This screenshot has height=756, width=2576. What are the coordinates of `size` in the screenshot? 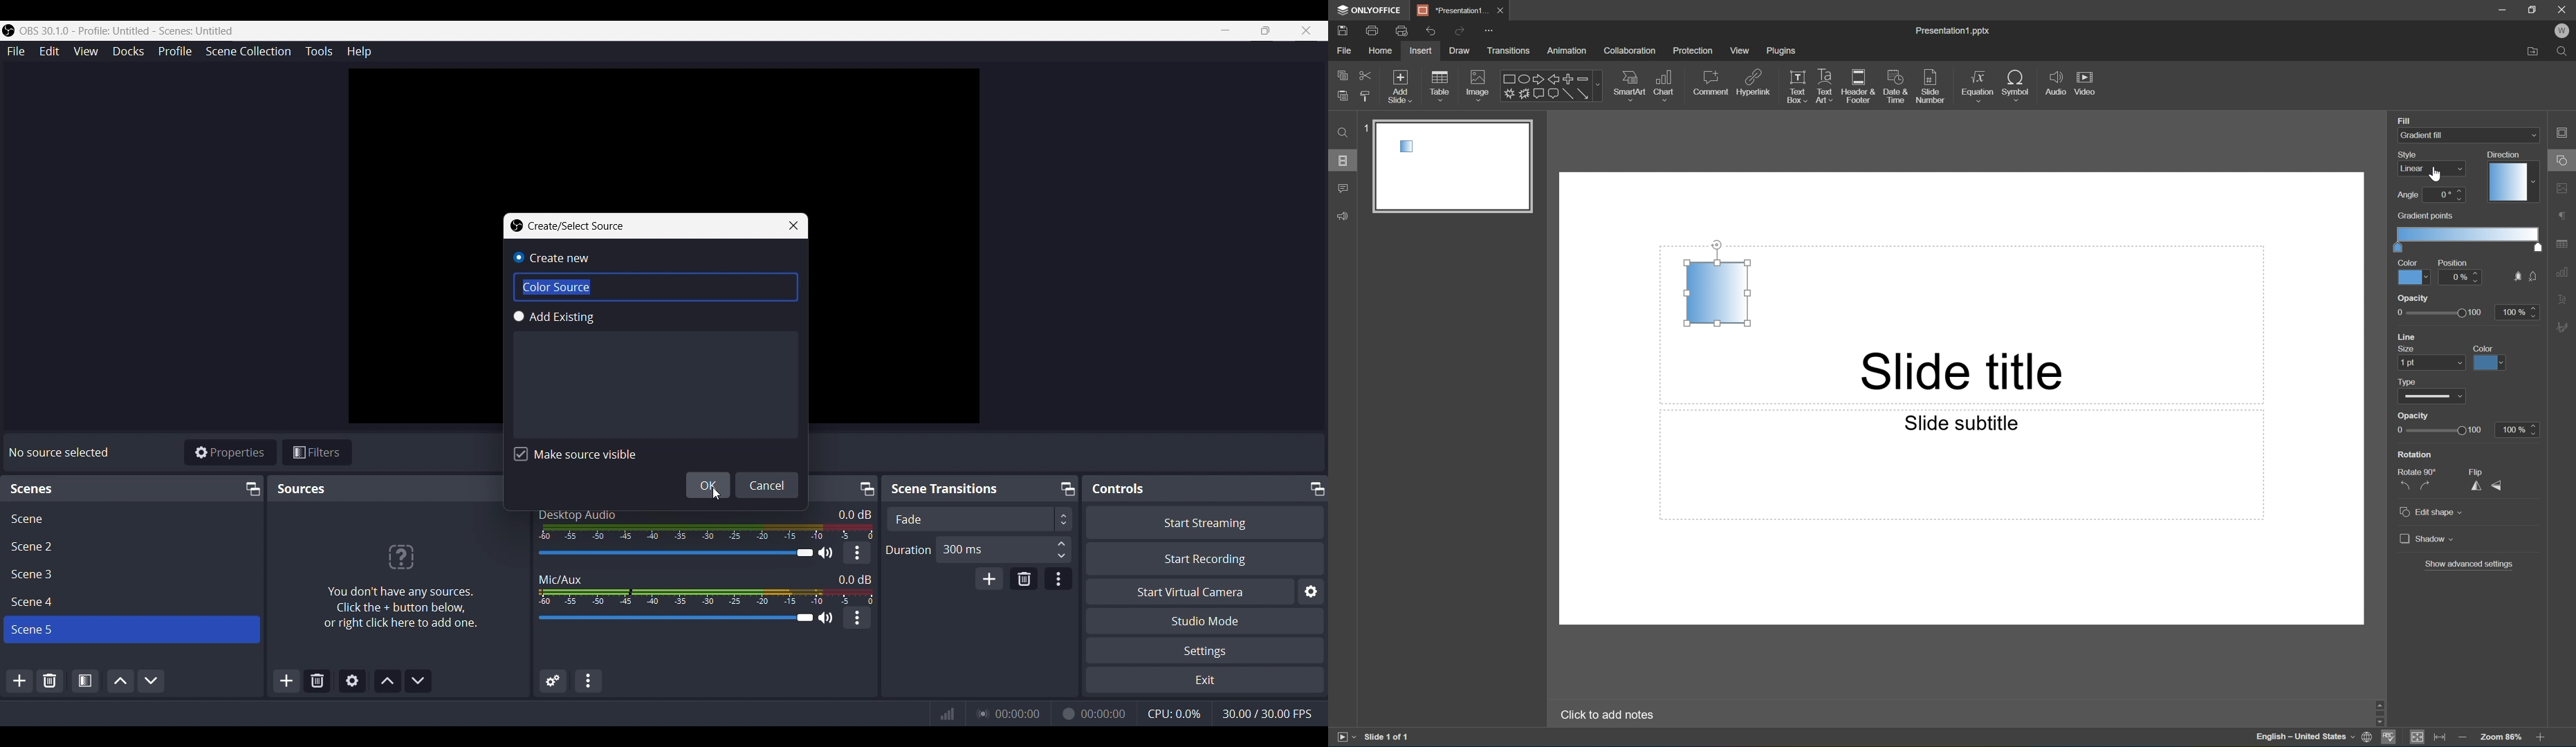 It's located at (2434, 360).